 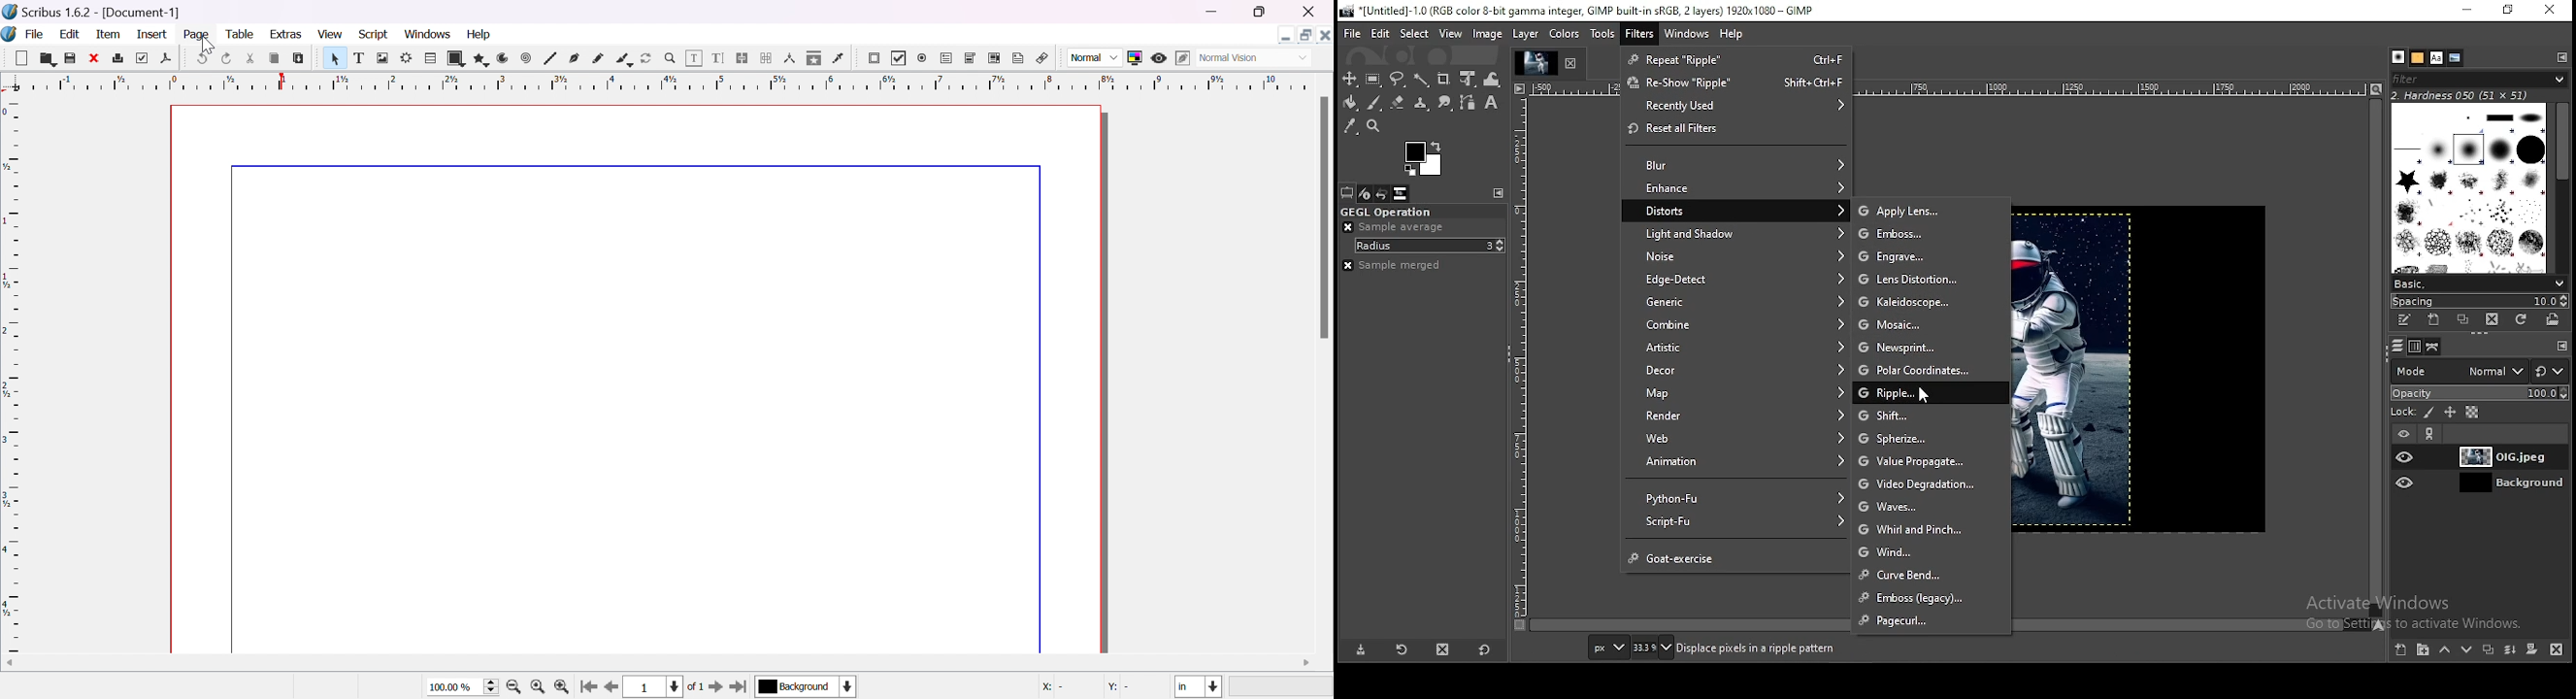 What do you see at coordinates (11, 373) in the screenshot?
I see `ruler` at bounding box center [11, 373].